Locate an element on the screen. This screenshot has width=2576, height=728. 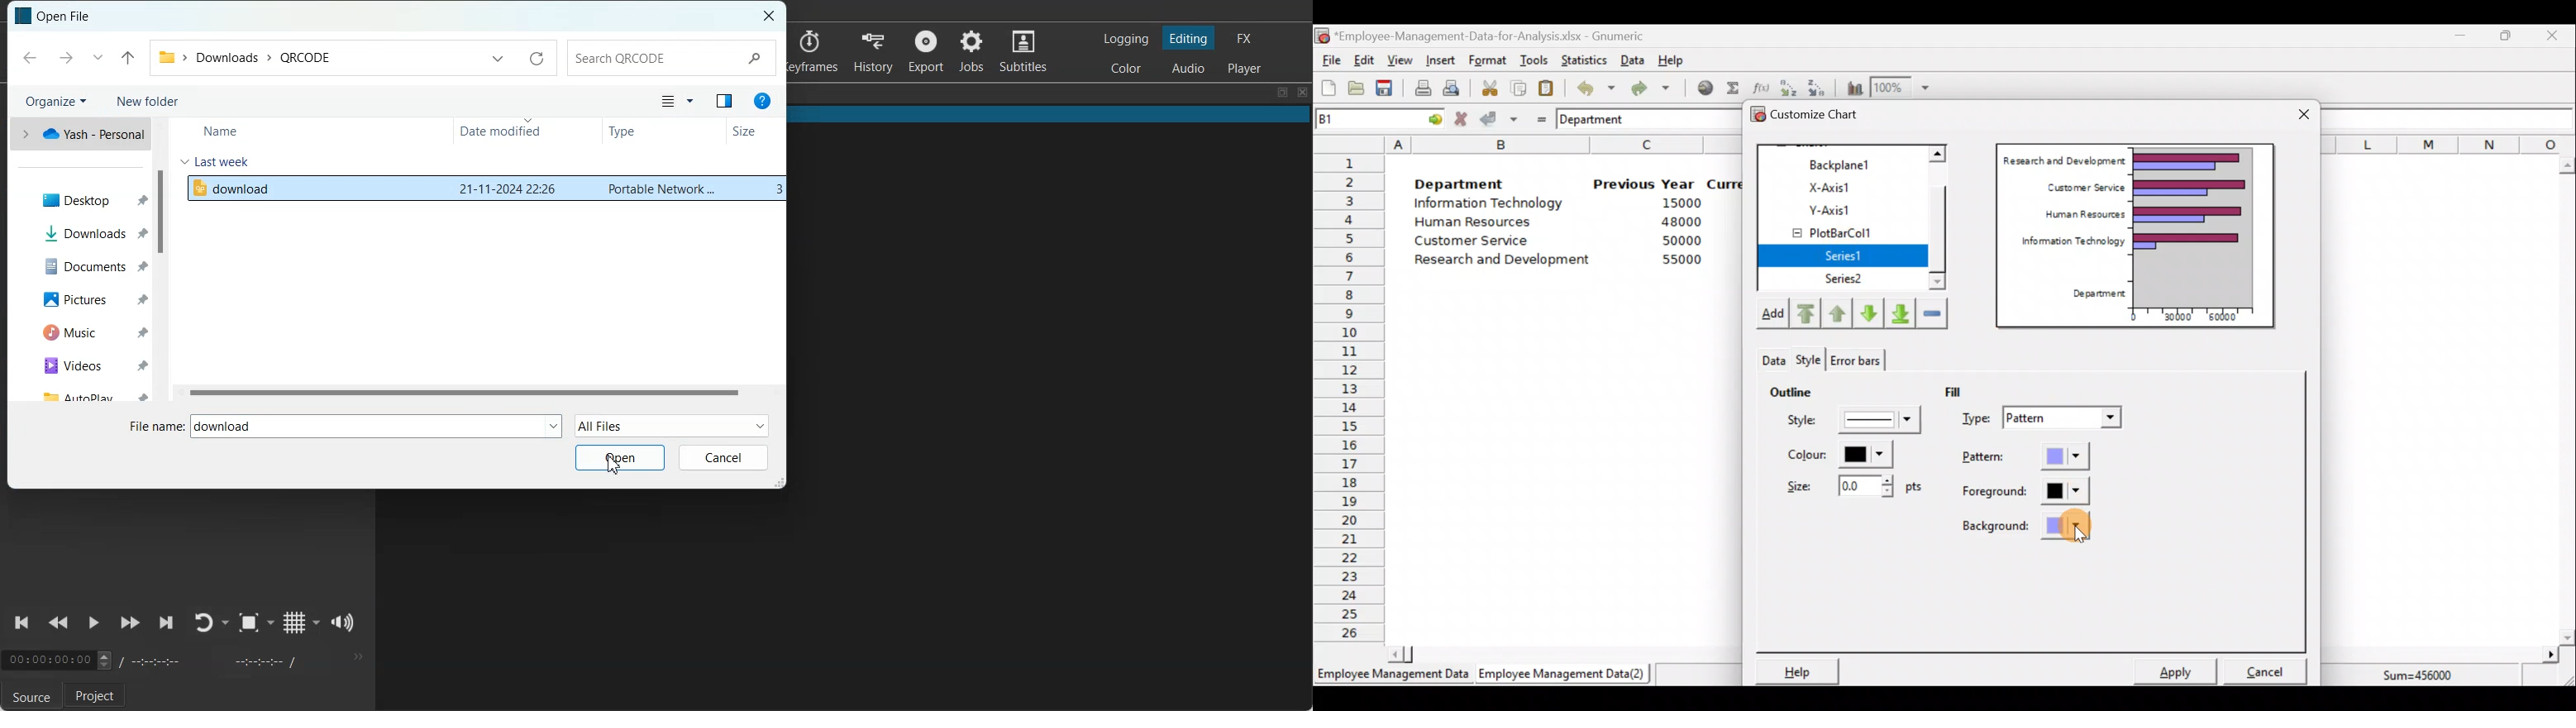
Sum into the current cell is located at coordinates (1731, 88).